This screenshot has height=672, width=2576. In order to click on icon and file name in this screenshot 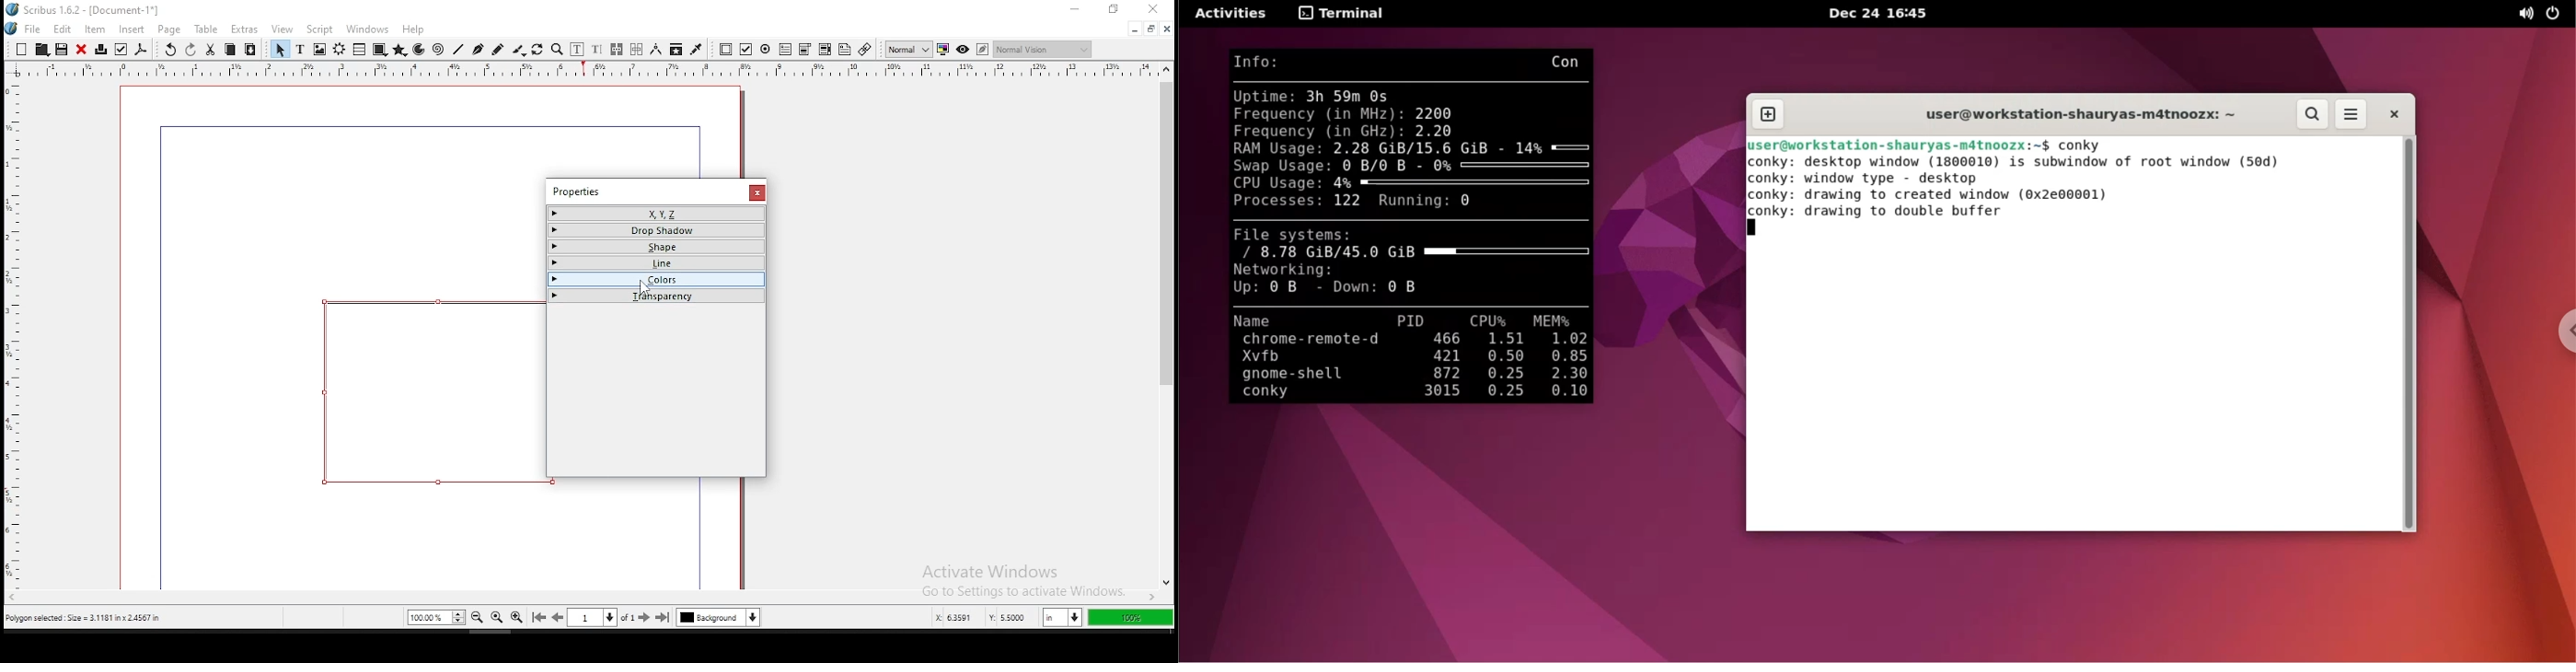, I will do `click(84, 10)`.